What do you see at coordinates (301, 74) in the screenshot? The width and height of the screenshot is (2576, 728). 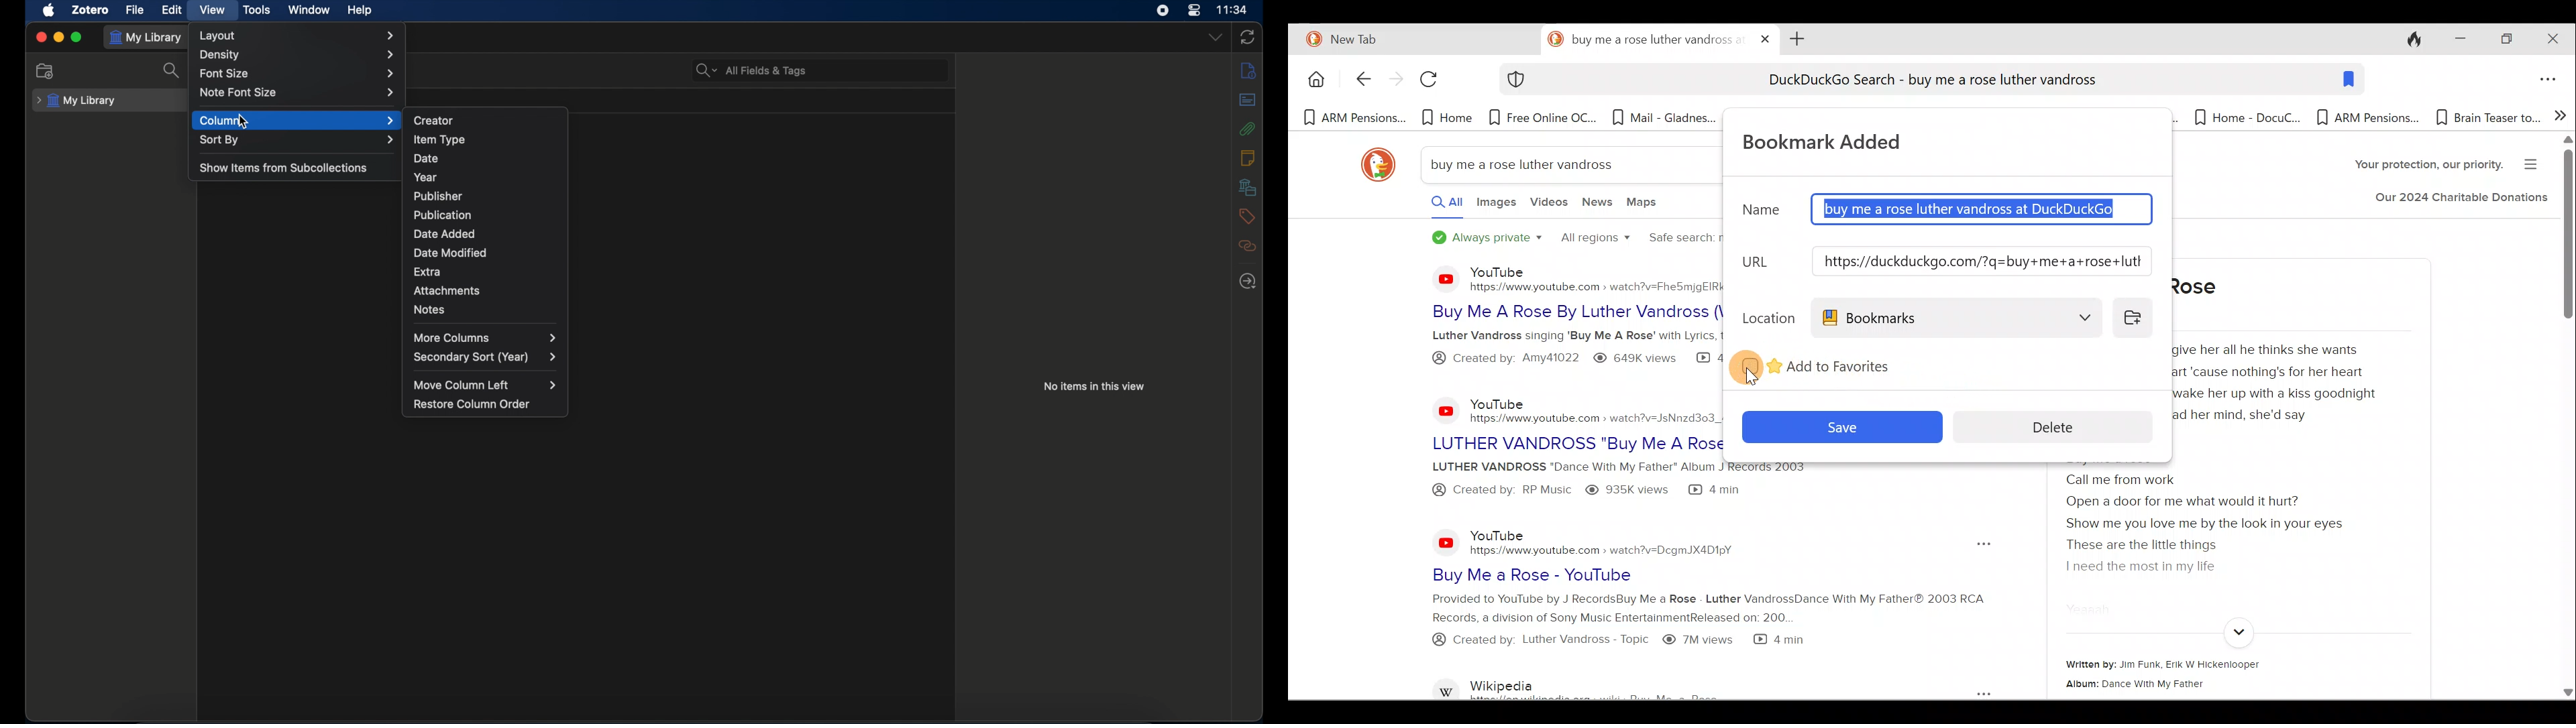 I see `font size` at bounding box center [301, 74].